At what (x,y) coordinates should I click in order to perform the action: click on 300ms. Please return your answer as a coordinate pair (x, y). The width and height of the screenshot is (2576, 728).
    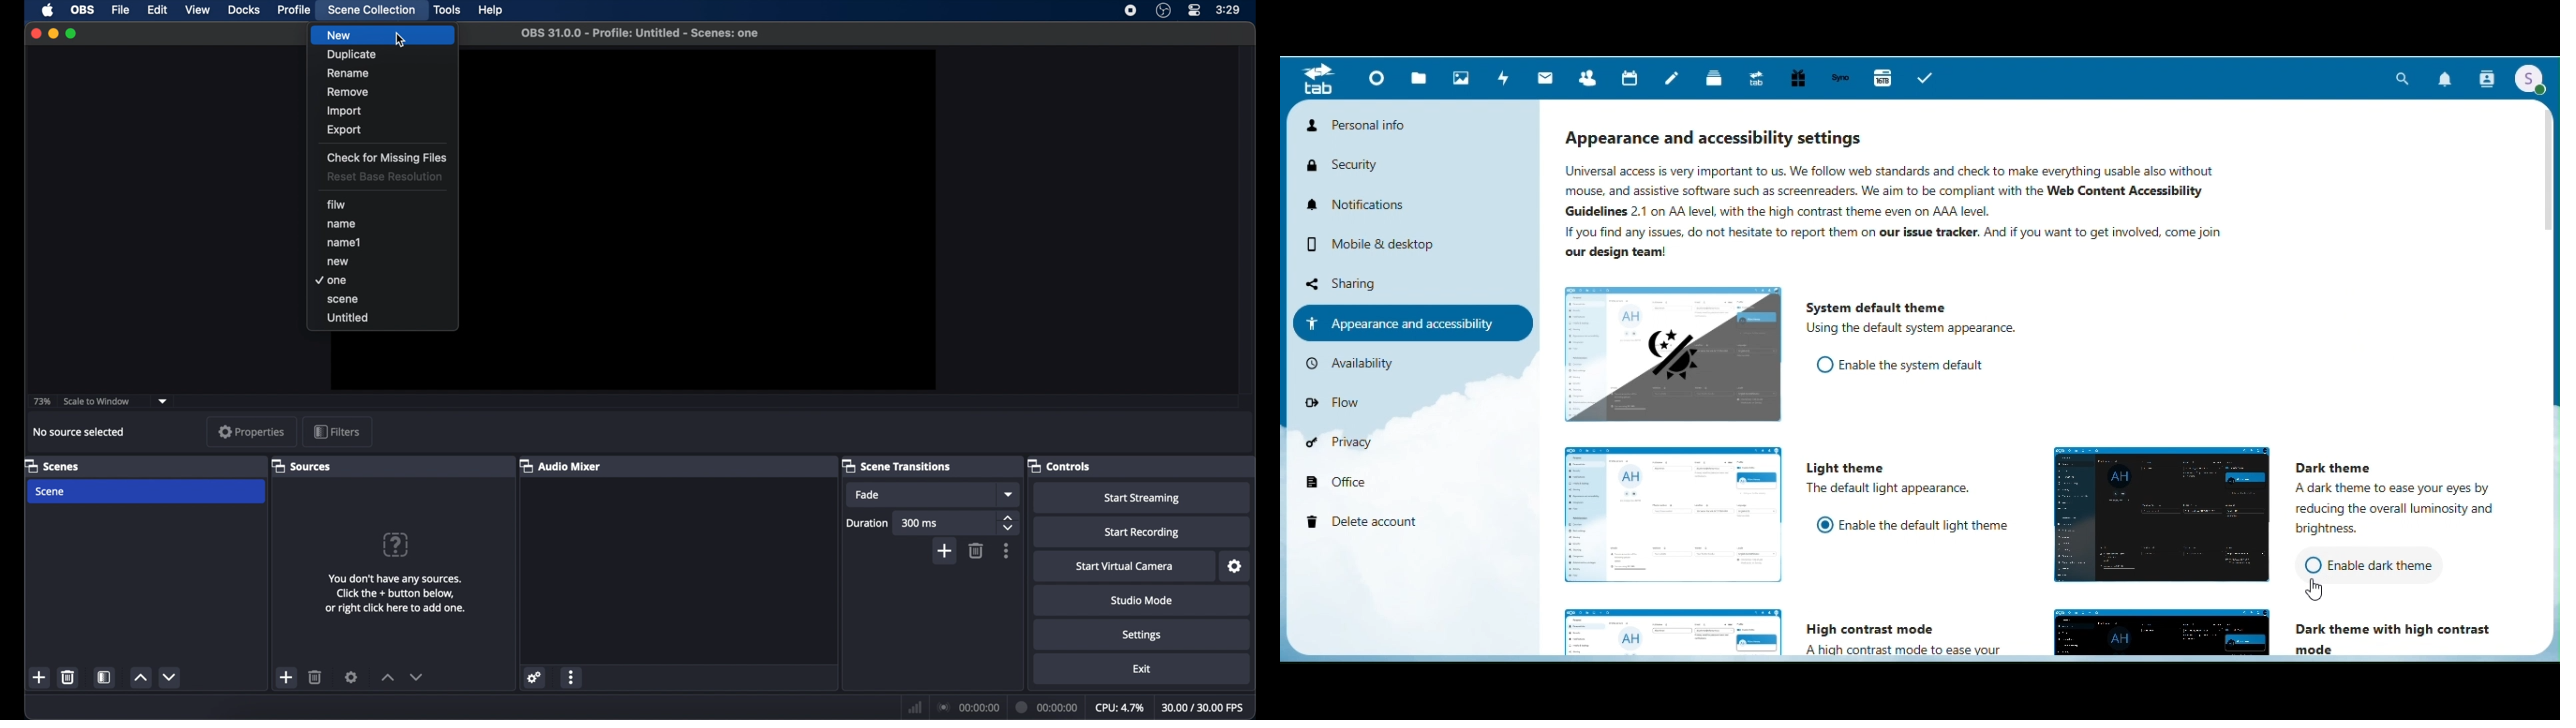
    Looking at the image, I should click on (920, 523).